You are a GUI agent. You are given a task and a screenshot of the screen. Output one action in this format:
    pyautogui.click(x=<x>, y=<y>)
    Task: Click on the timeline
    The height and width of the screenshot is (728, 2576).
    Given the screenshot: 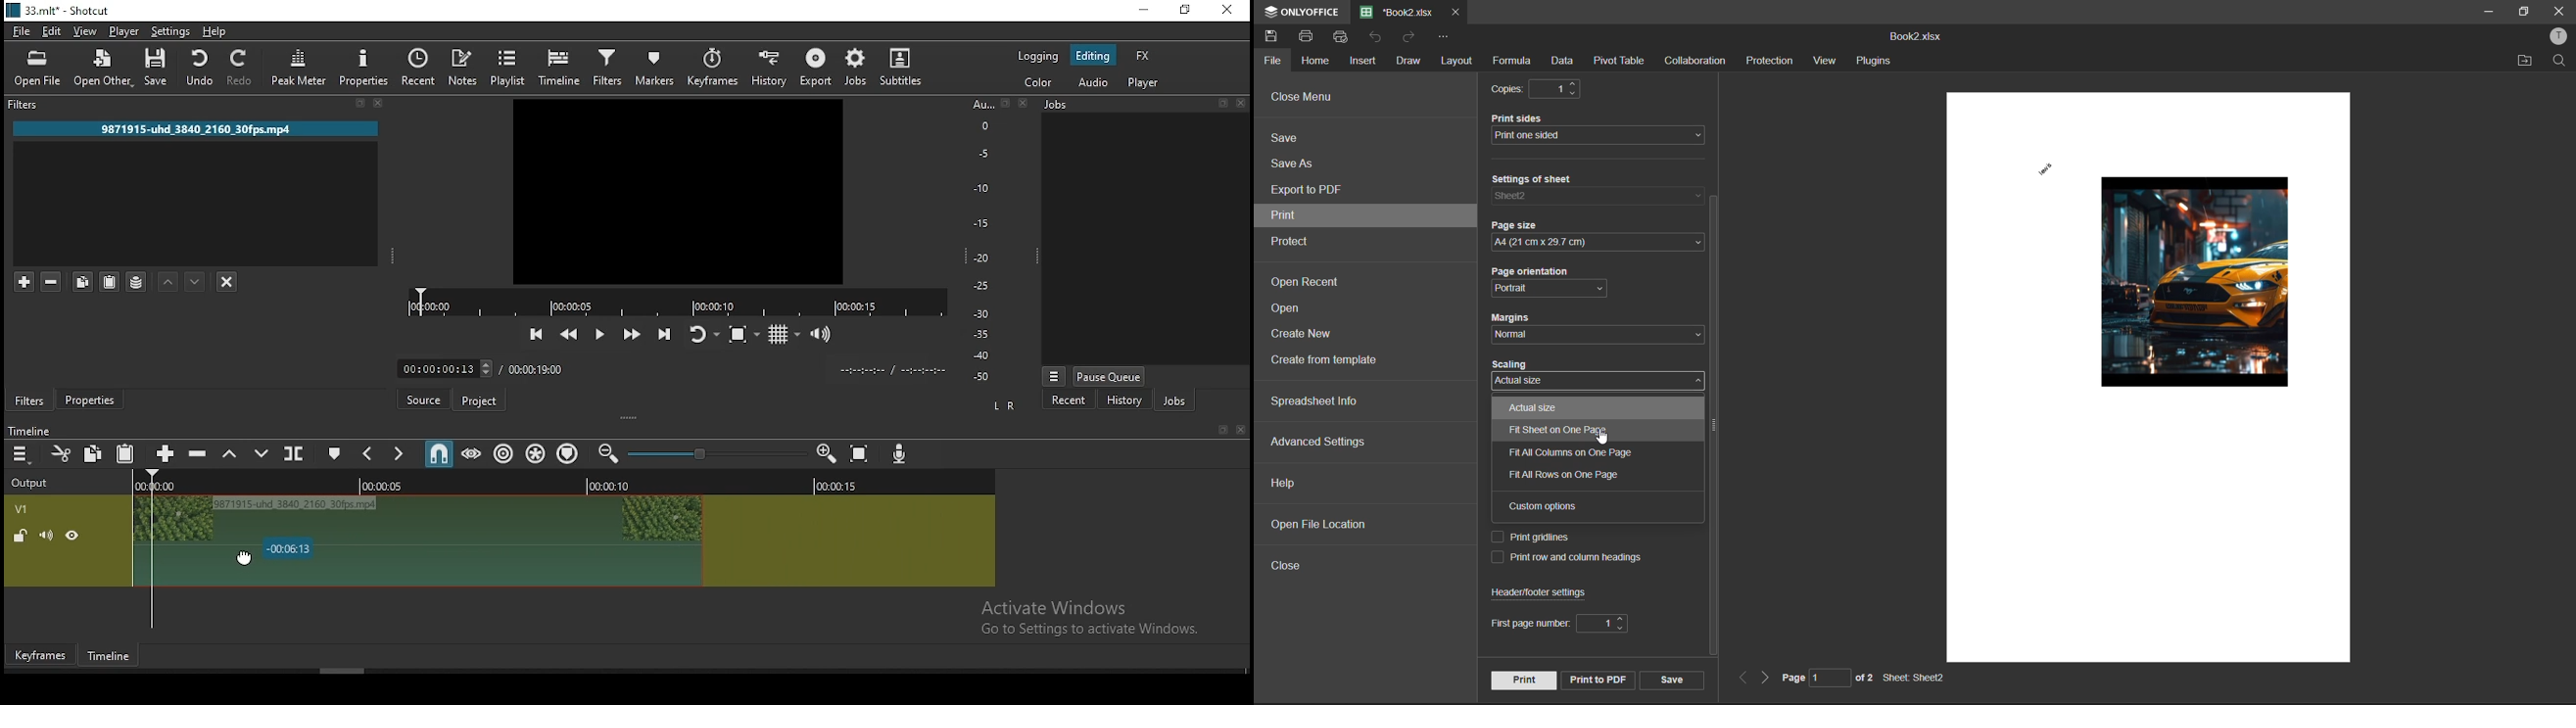 What is the action you would take?
    pyautogui.click(x=559, y=66)
    